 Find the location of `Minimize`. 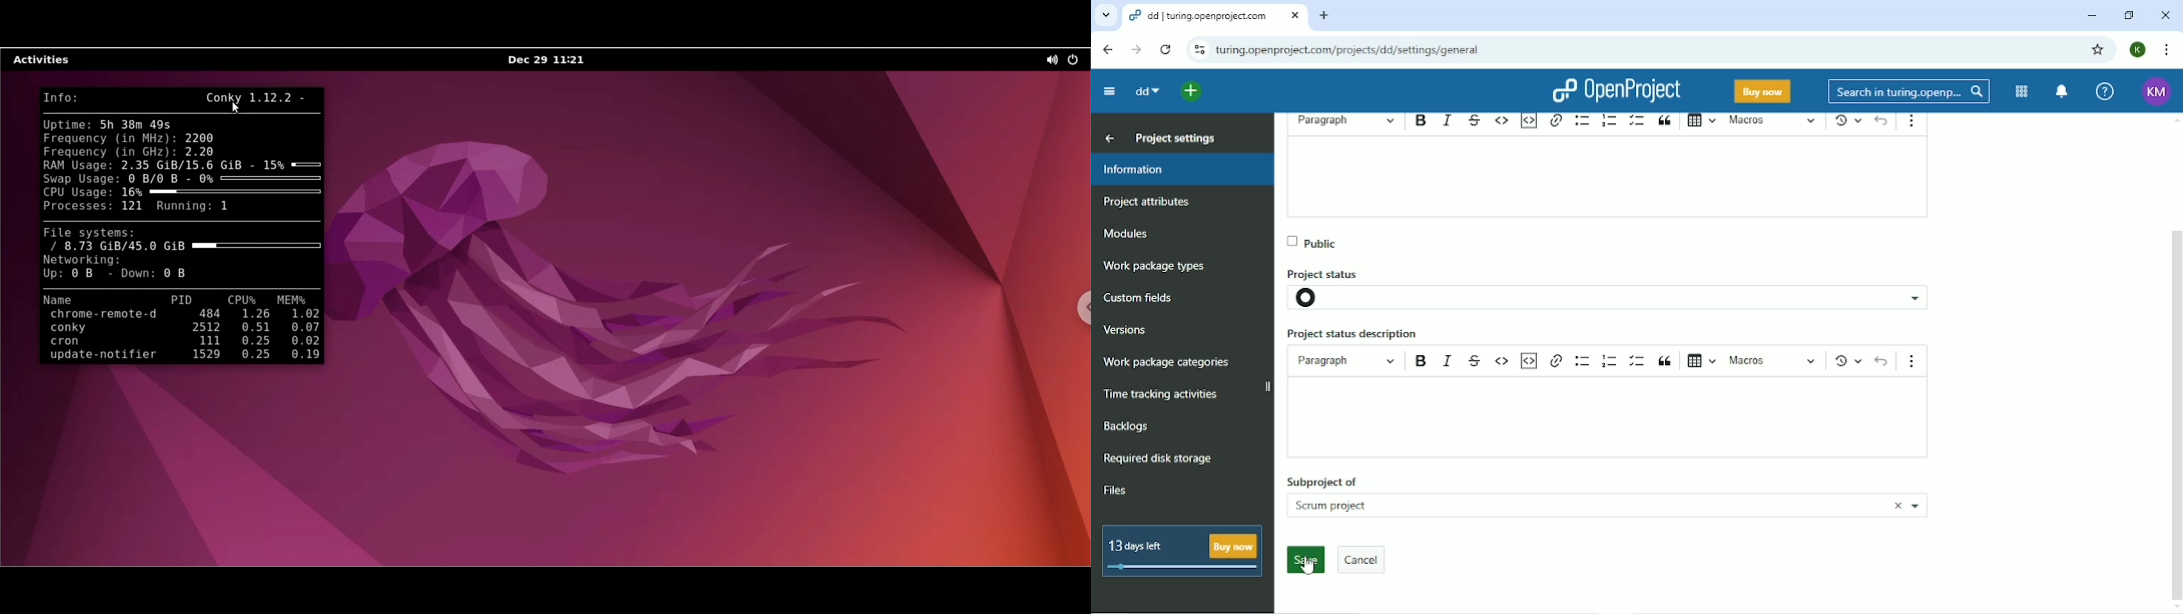

Minimize is located at coordinates (2092, 16).